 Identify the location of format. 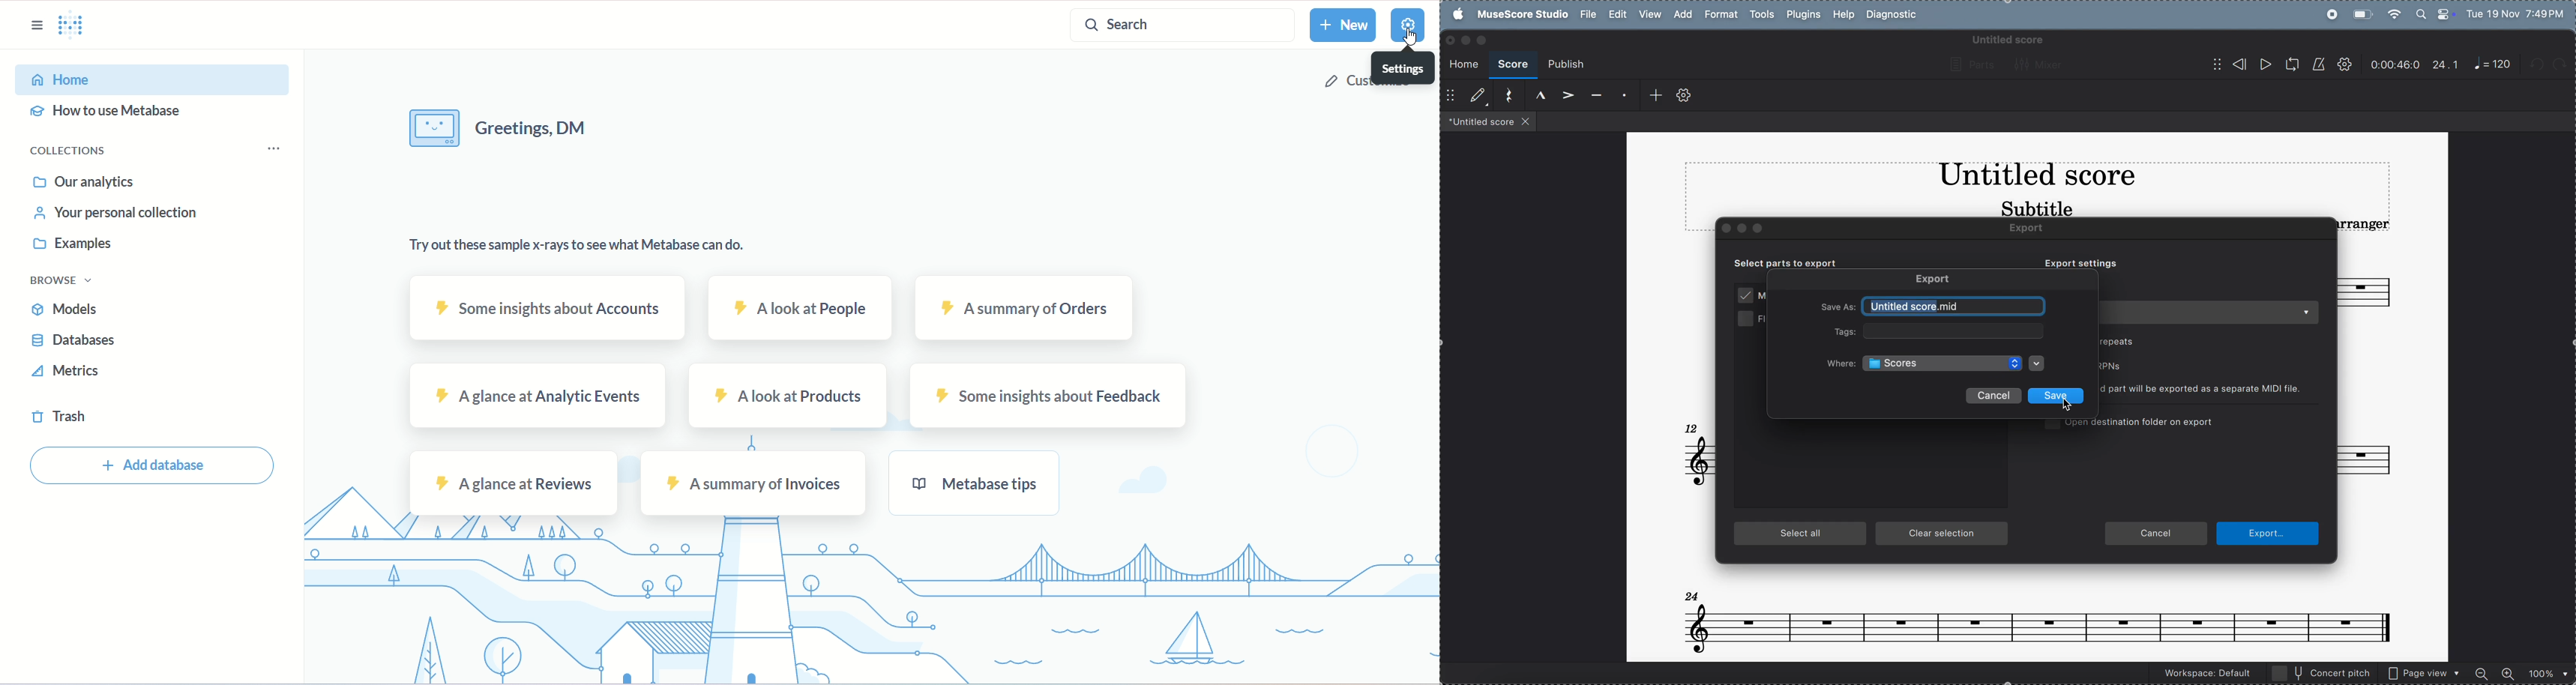
(1720, 15).